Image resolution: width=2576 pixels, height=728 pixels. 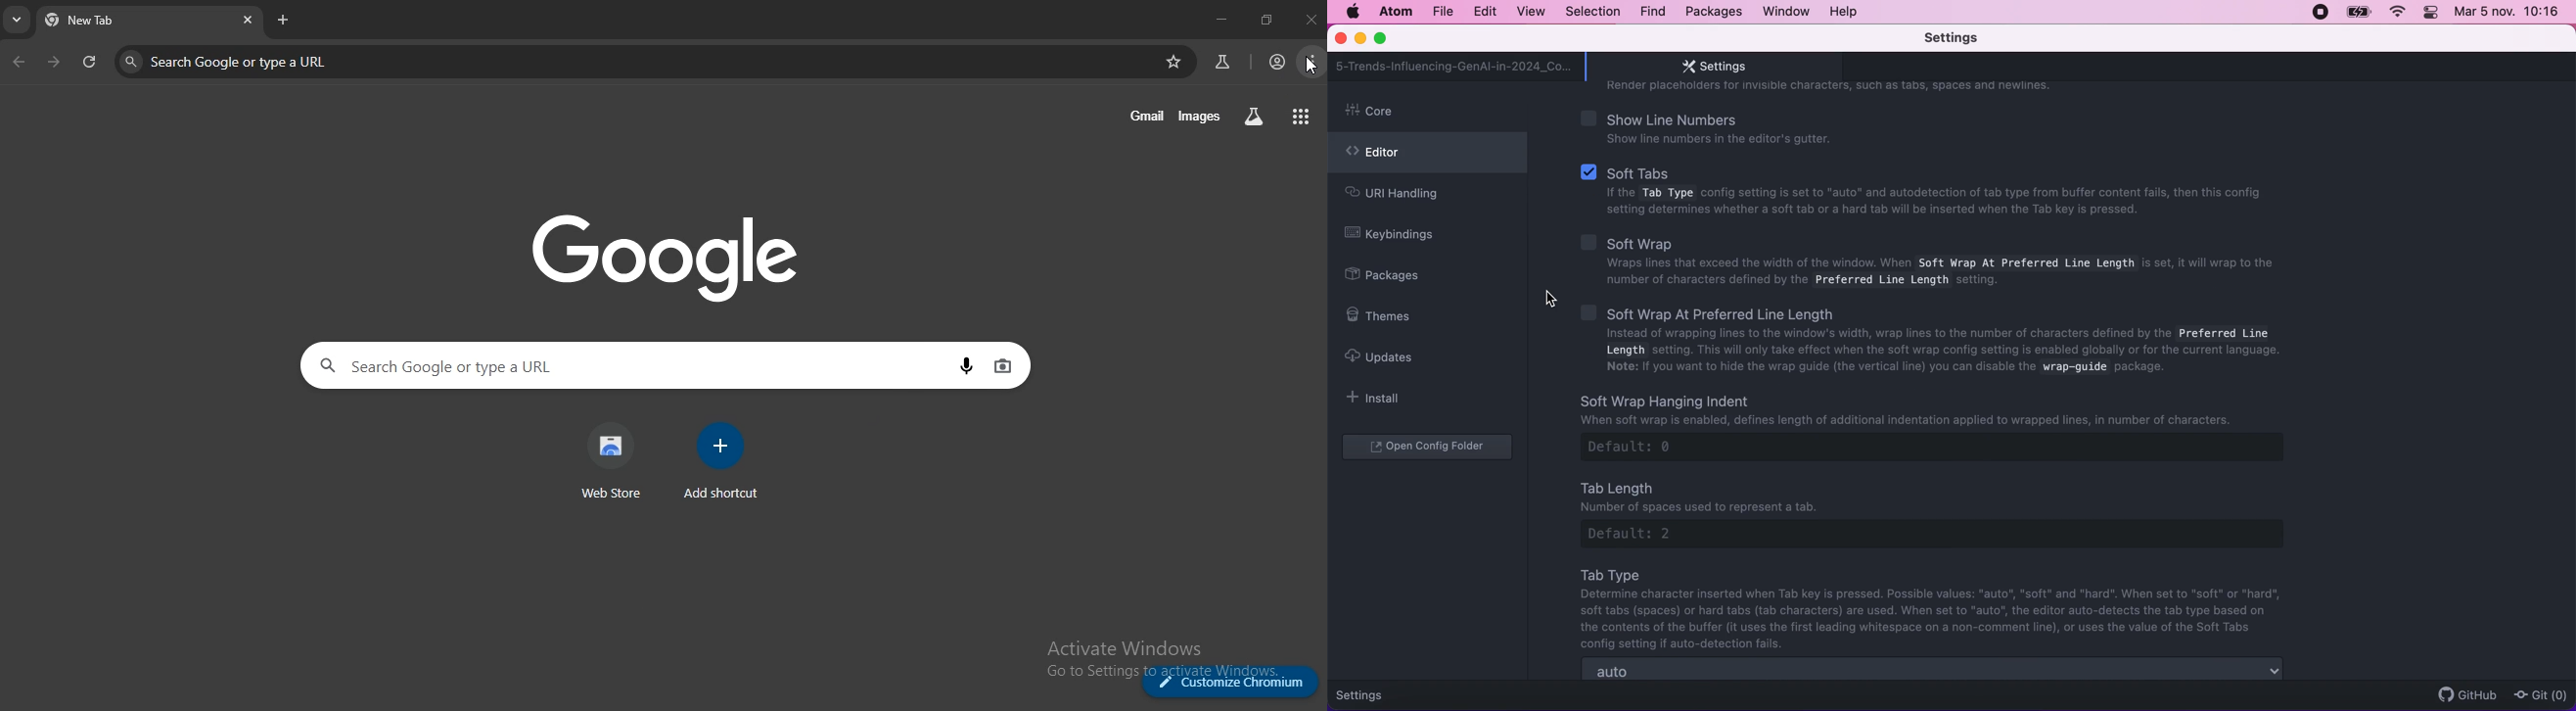 What do you see at coordinates (1219, 63) in the screenshot?
I see `search labs` at bounding box center [1219, 63].